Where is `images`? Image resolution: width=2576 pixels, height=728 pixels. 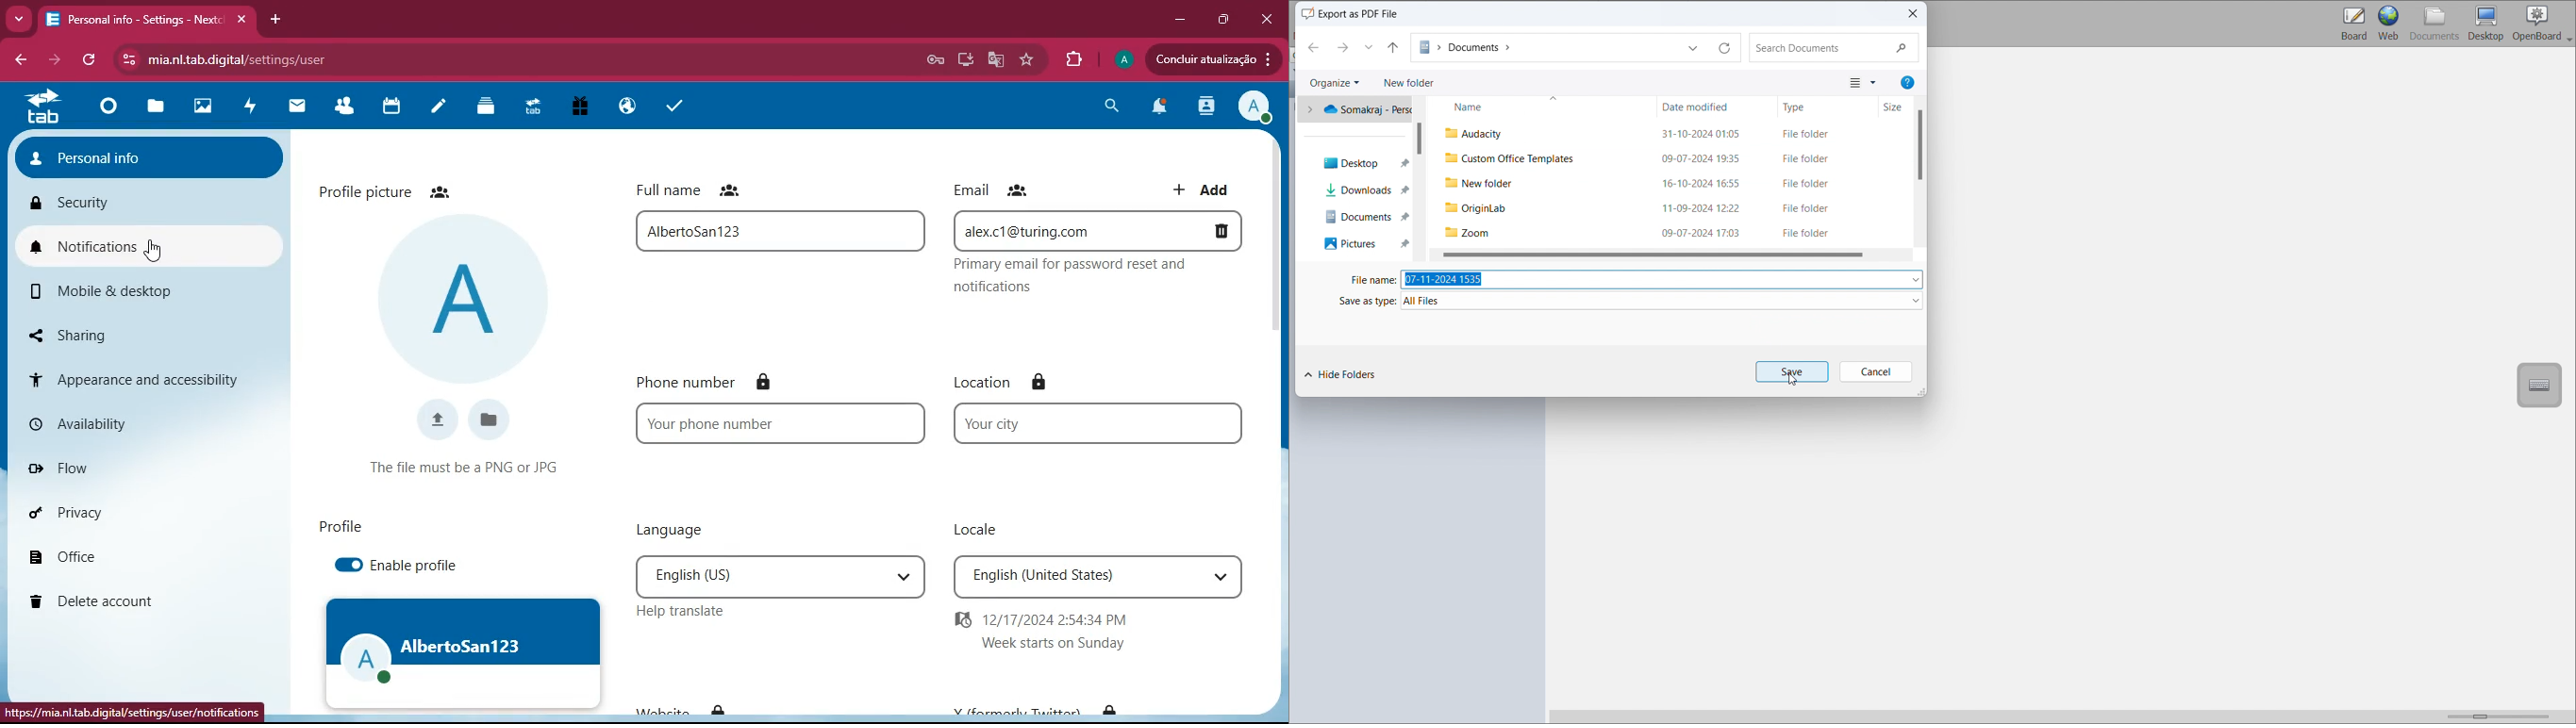
images is located at coordinates (198, 108).